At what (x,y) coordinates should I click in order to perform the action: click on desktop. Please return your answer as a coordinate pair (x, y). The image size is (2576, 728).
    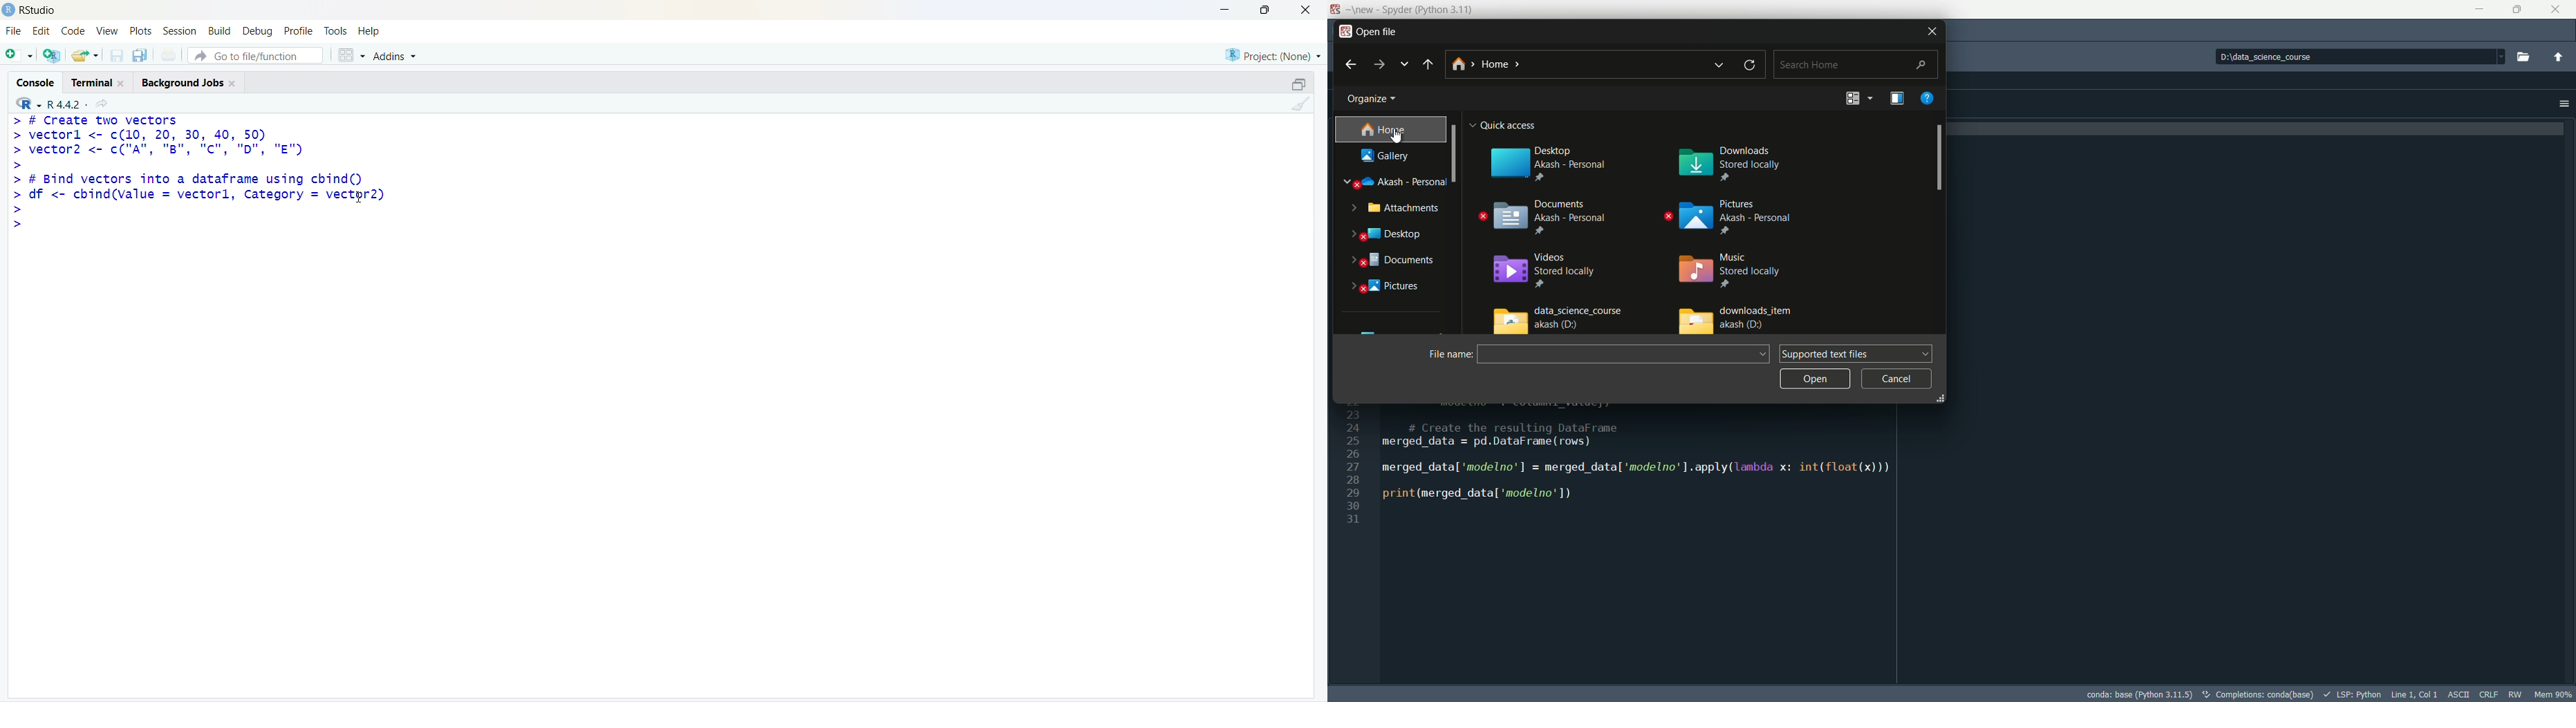
    Looking at the image, I should click on (1398, 234).